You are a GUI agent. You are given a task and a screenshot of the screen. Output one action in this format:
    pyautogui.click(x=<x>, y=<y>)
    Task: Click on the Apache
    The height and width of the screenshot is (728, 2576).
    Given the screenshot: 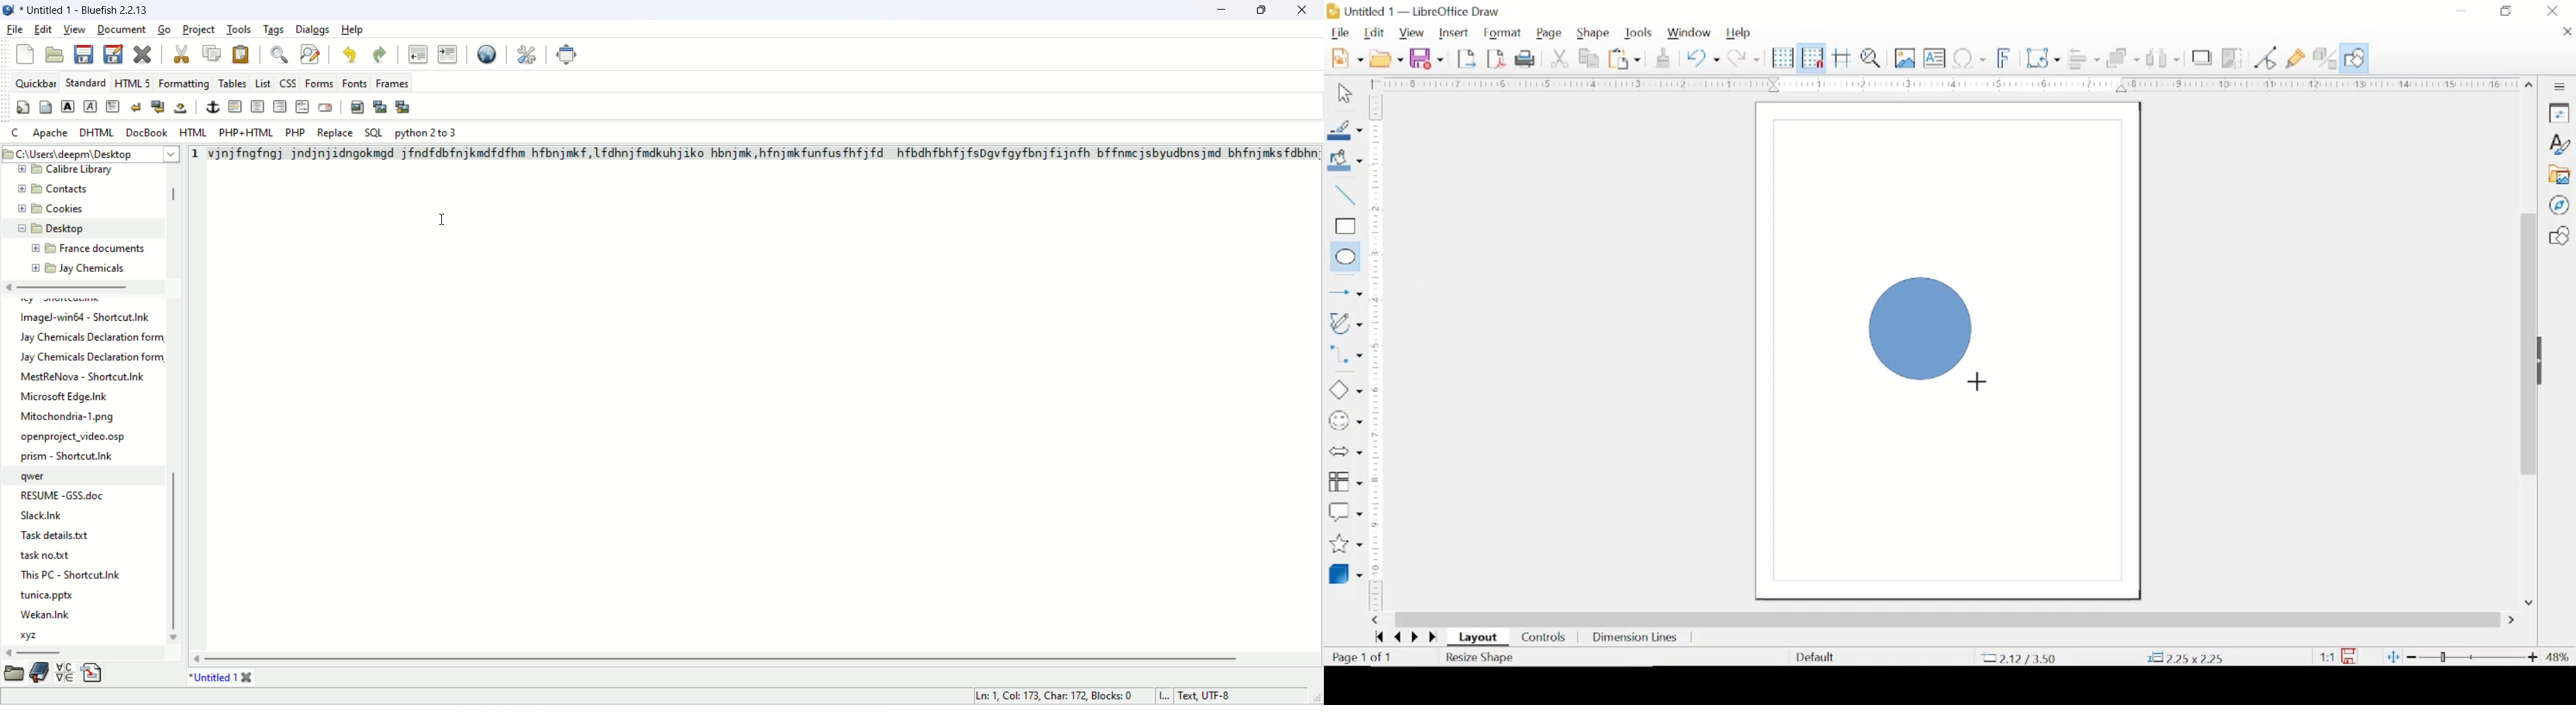 What is the action you would take?
    pyautogui.click(x=50, y=133)
    